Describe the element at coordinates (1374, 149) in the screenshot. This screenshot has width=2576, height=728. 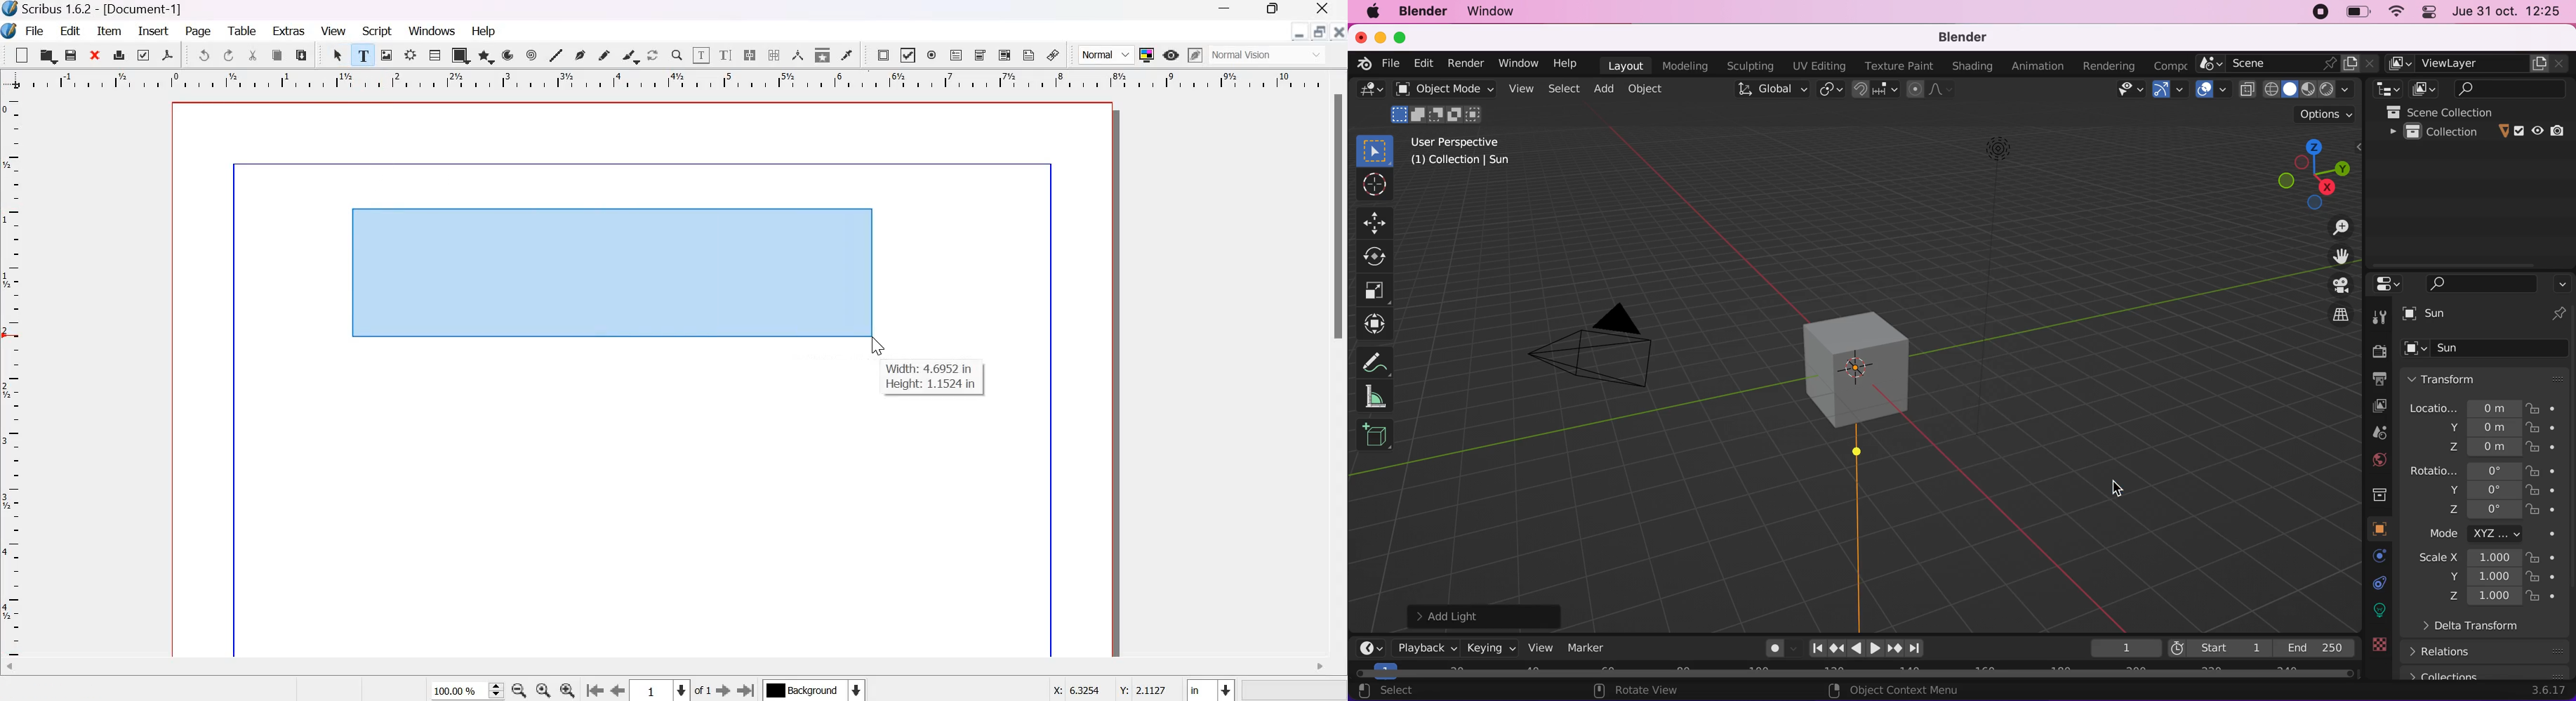
I see `select box` at that location.